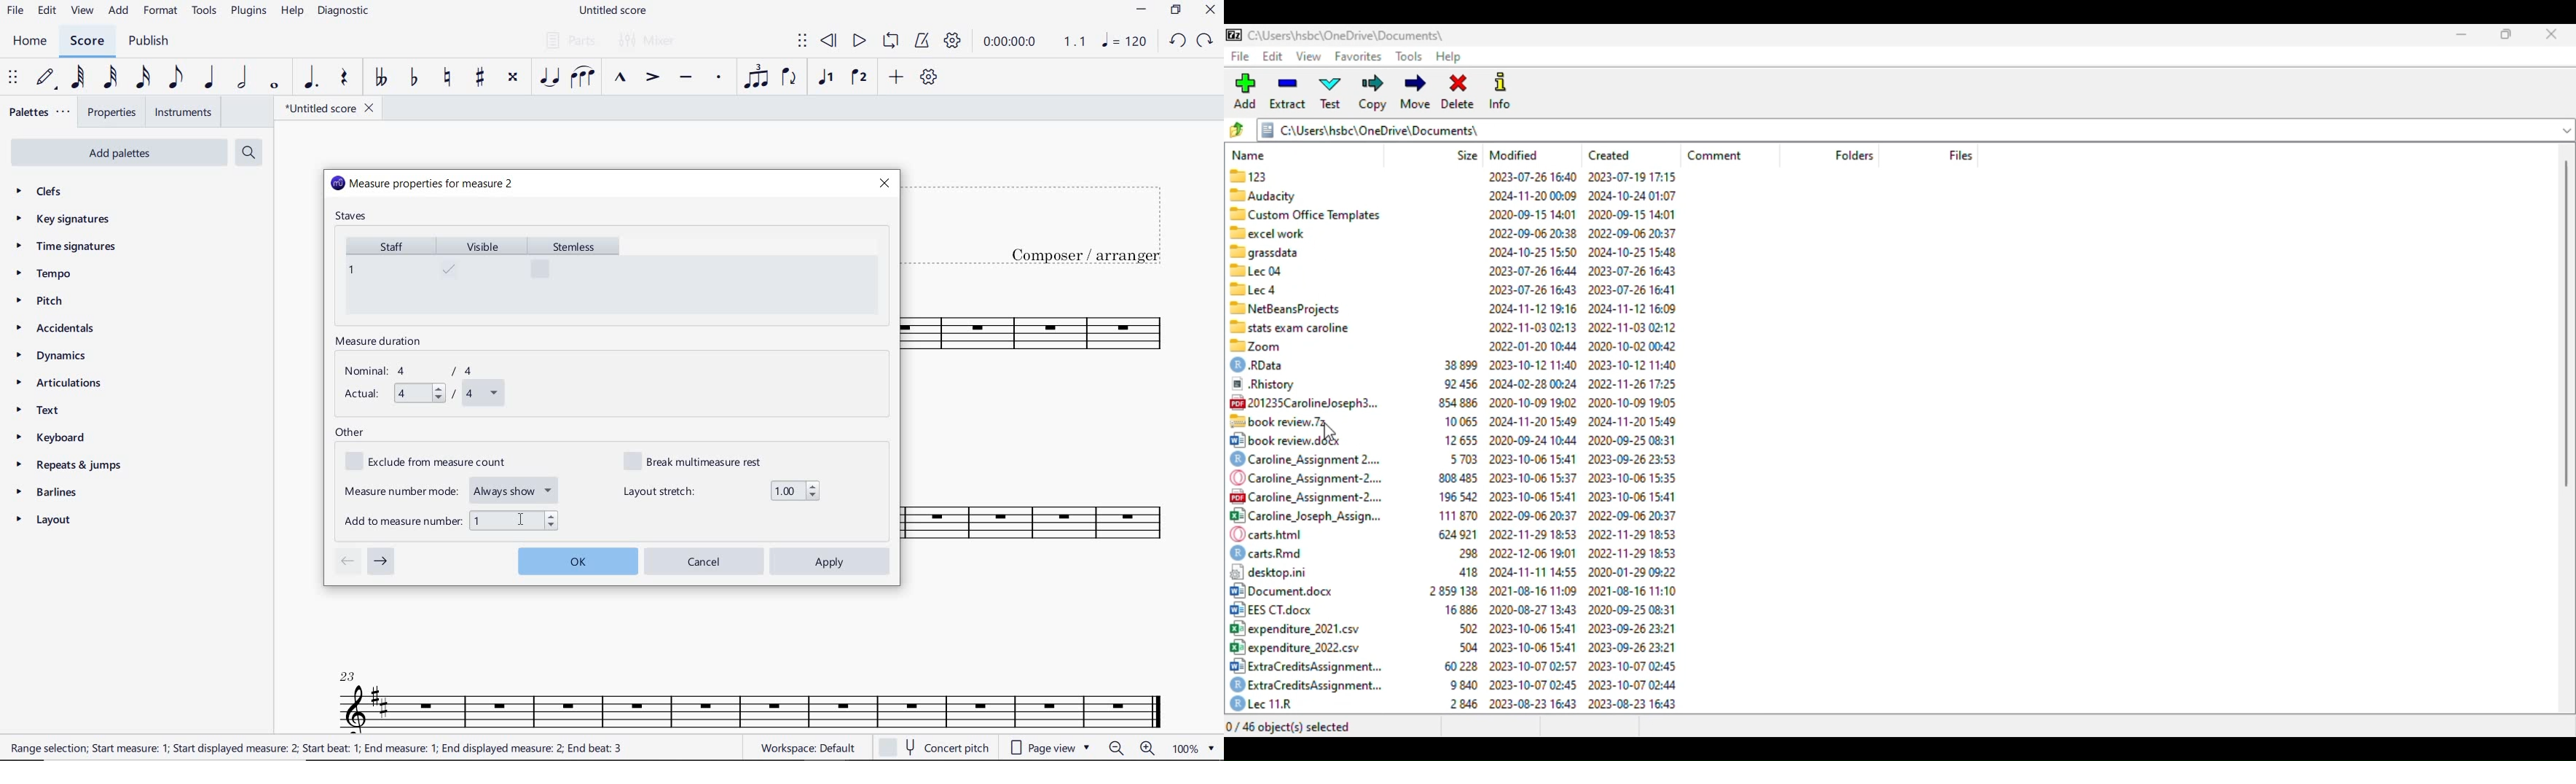 This screenshot has height=784, width=2576. Describe the element at coordinates (15, 12) in the screenshot. I see `FILE` at that location.